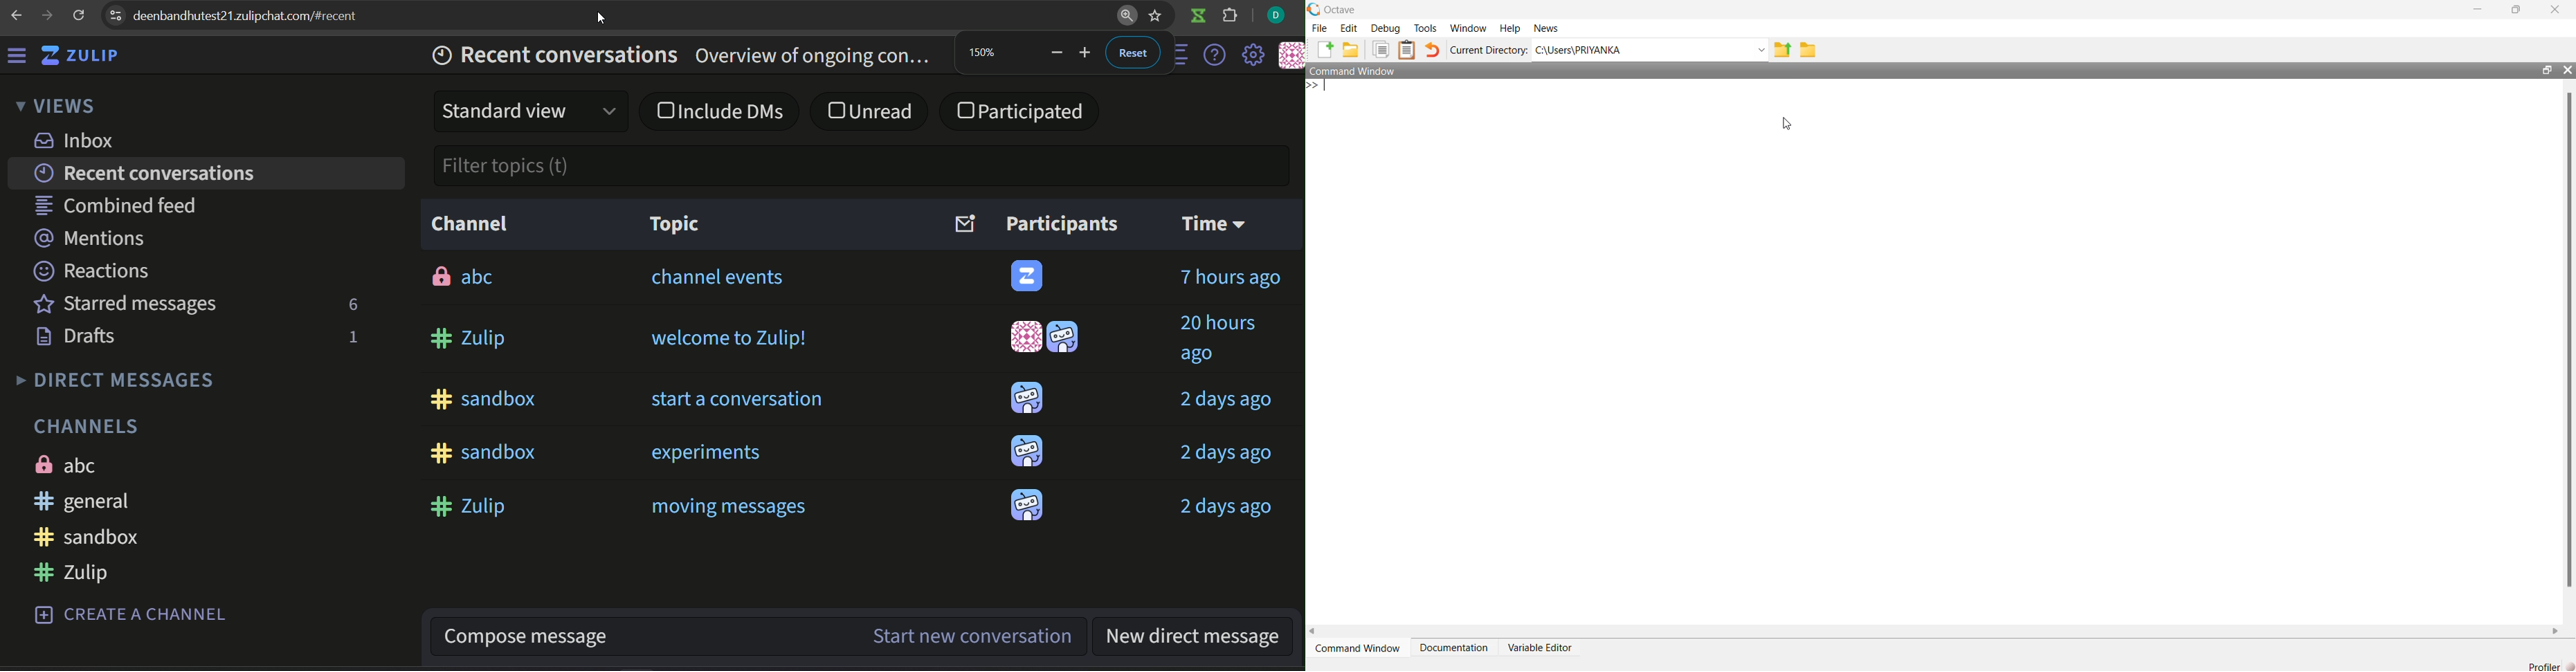 The height and width of the screenshot is (672, 2576). What do you see at coordinates (134, 613) in the screenshot?
I see `create a channel` at bounding box center [134, 613].